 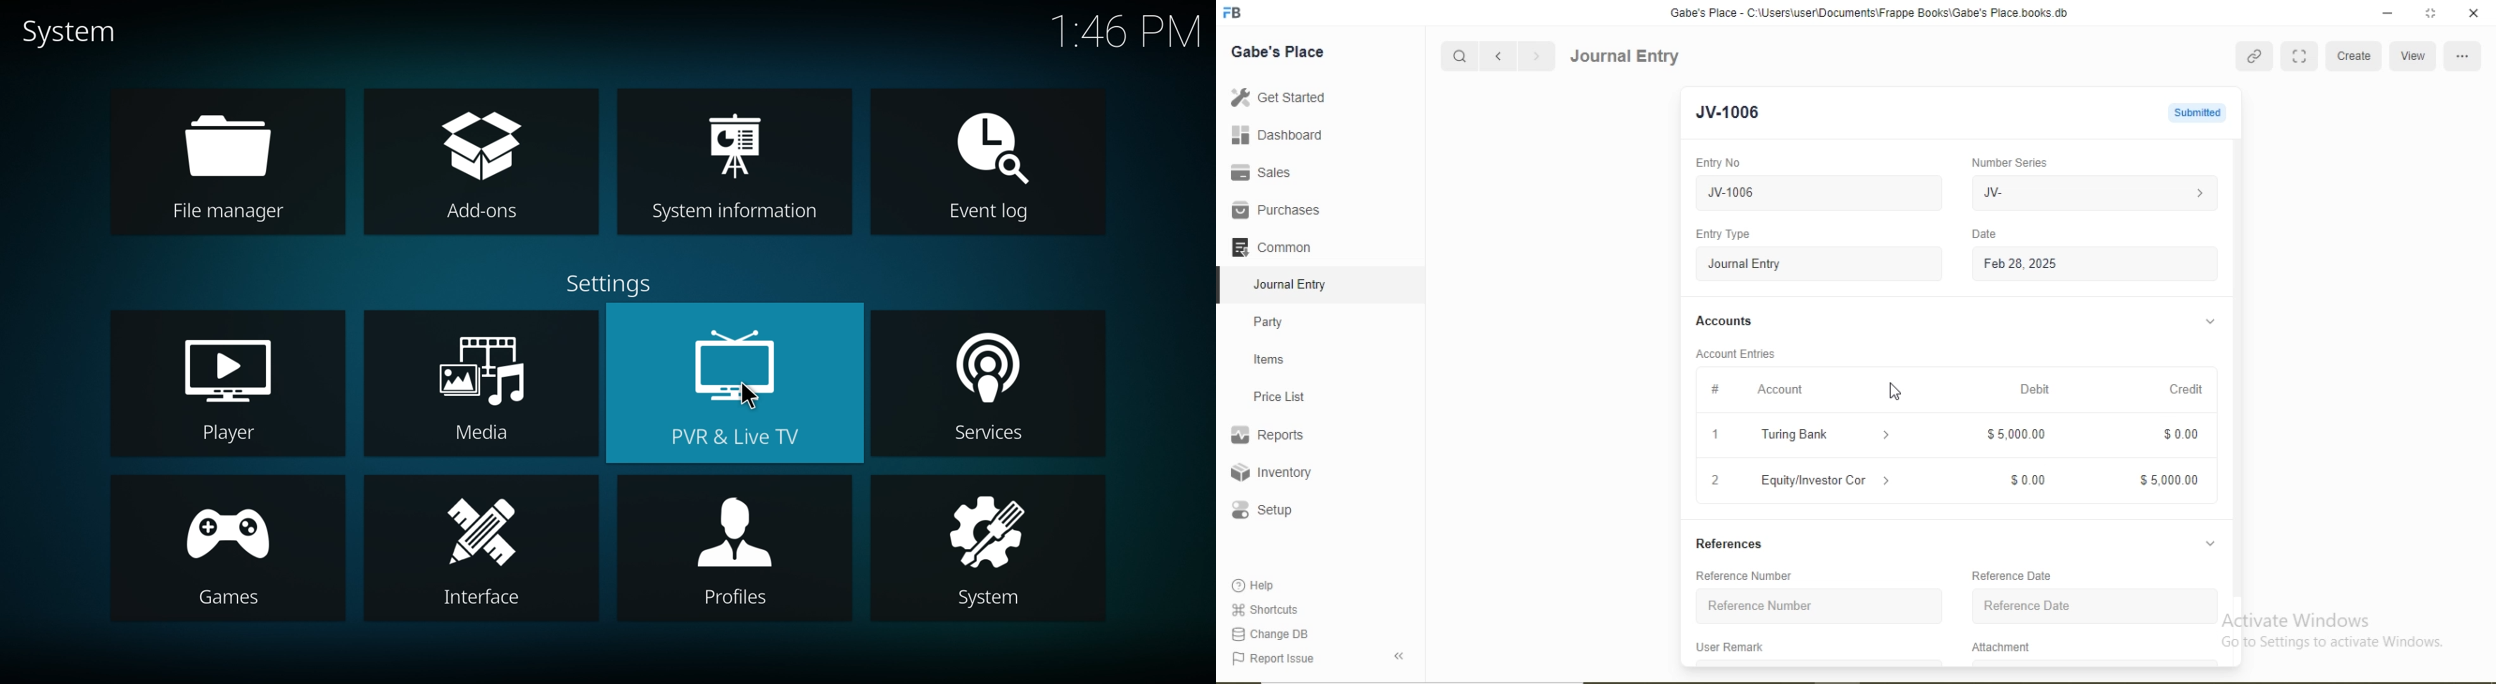 What do you see at coordinates (1269, 359) in the screenshot?
I see `Items` at bounding box center [1269, 359].